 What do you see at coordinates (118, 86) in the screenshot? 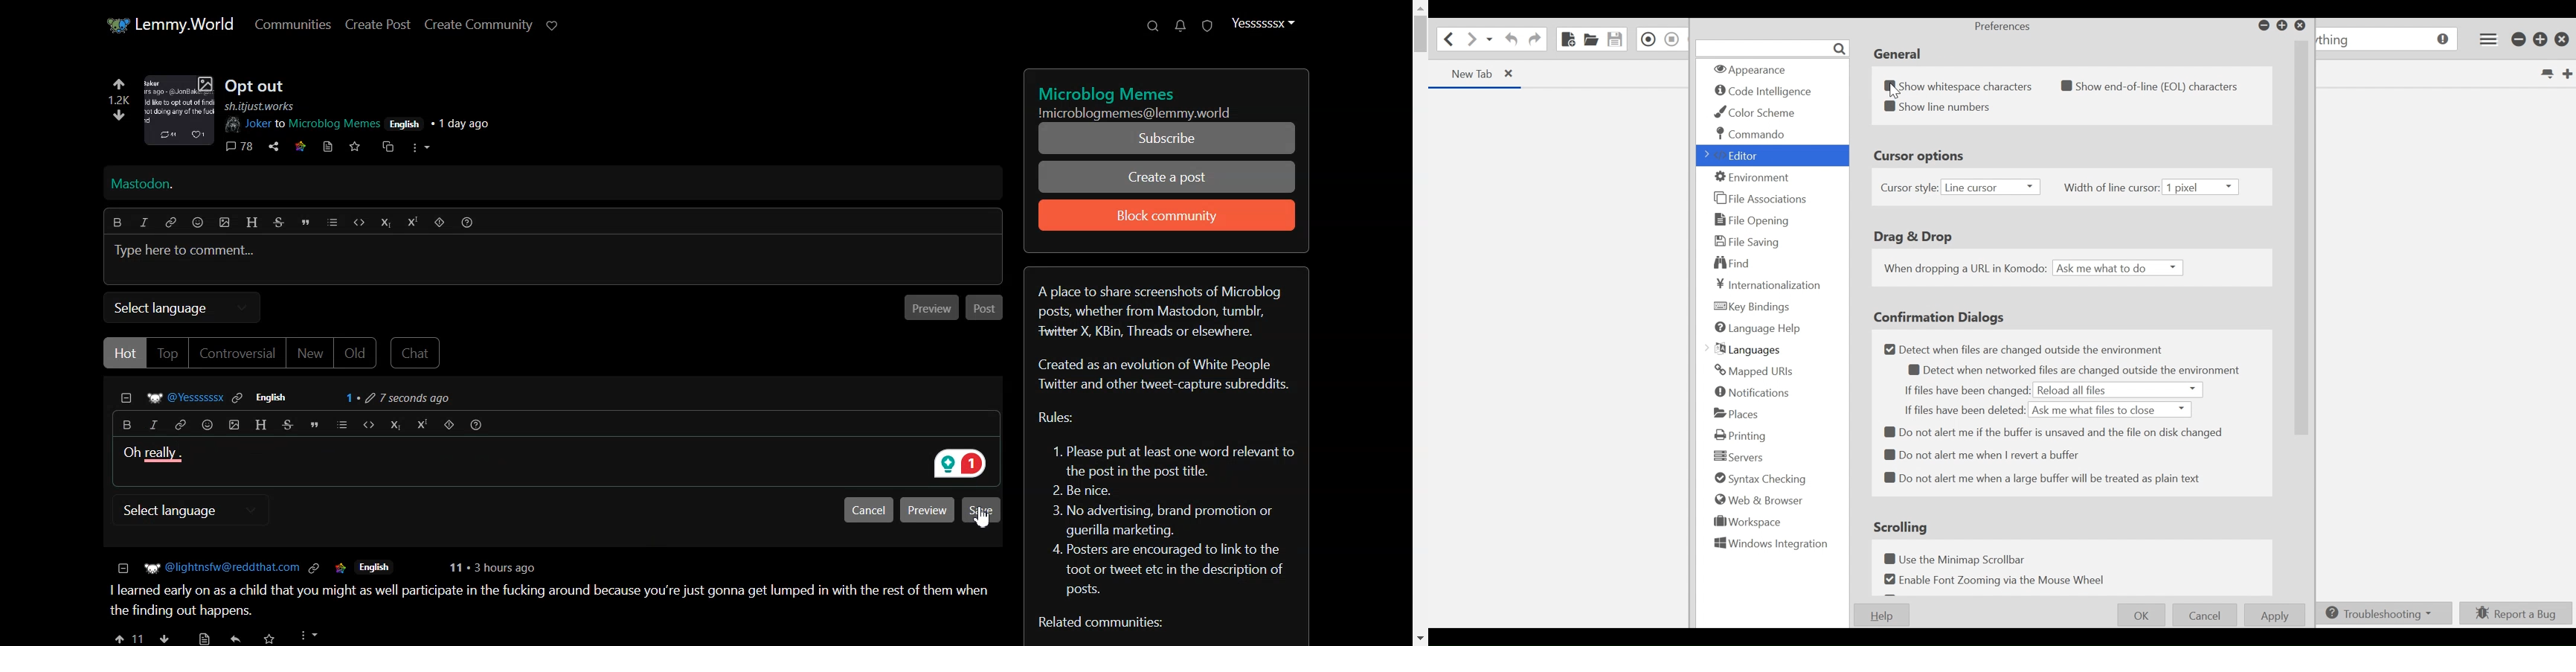
I see `upvote` at bounding box center [118, 86].